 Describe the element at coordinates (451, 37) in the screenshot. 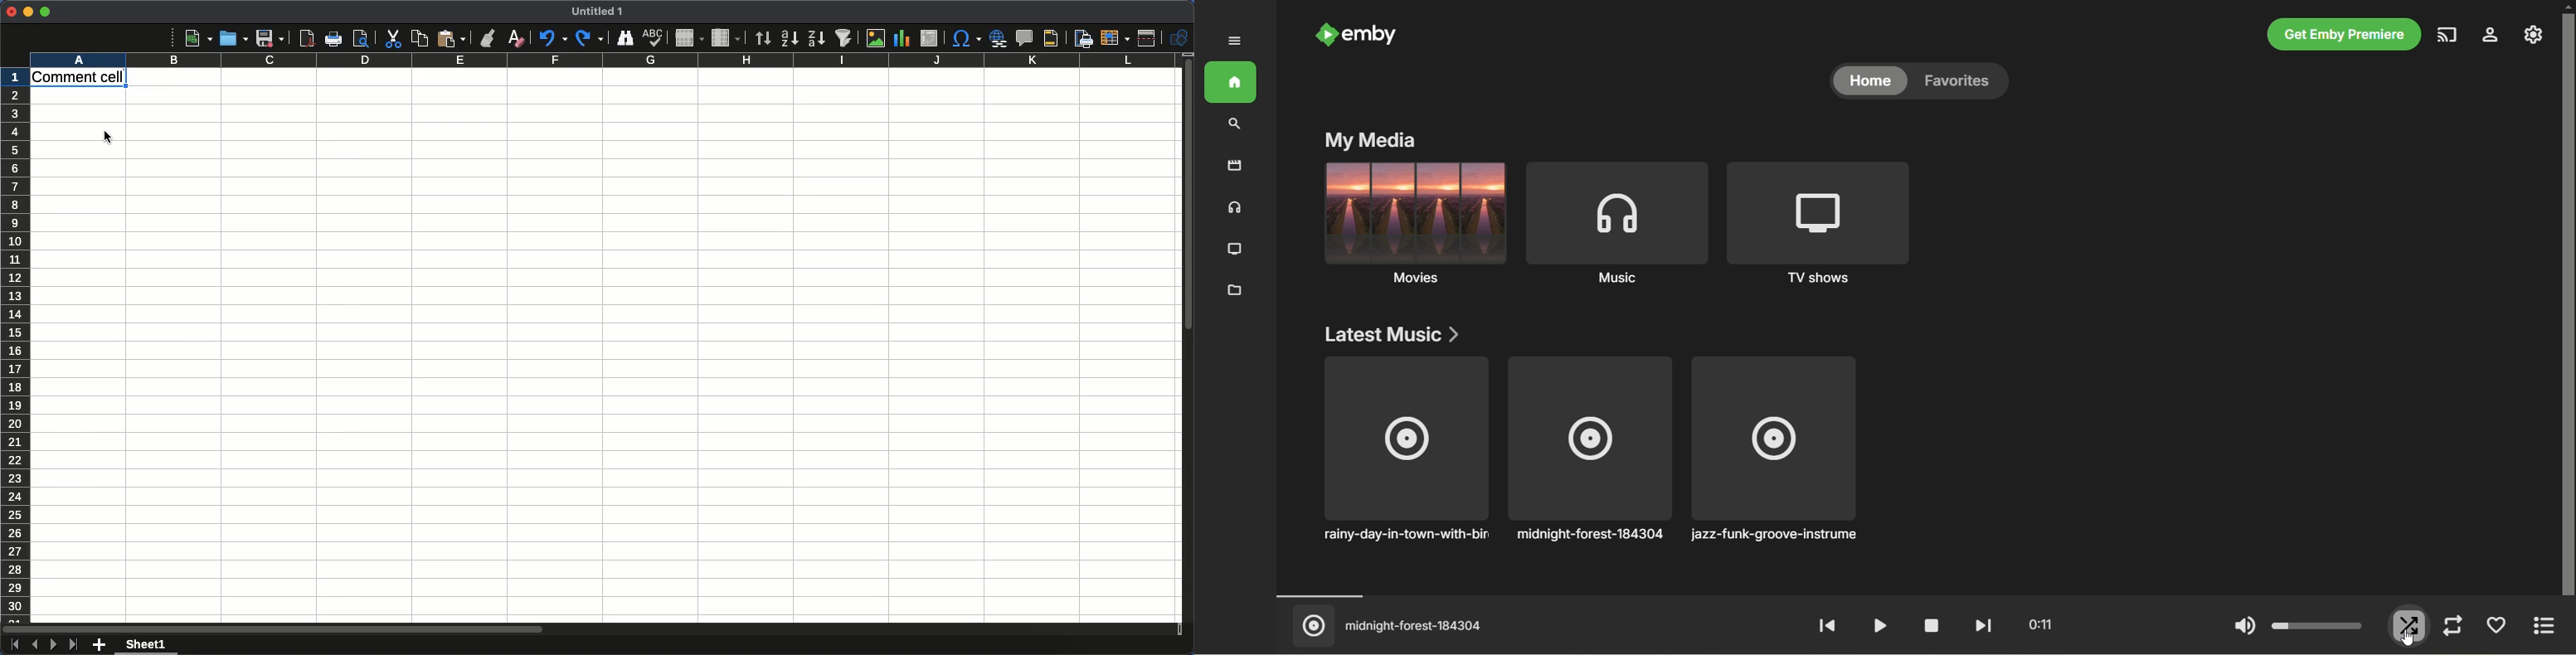

I see `Paste` at that location.